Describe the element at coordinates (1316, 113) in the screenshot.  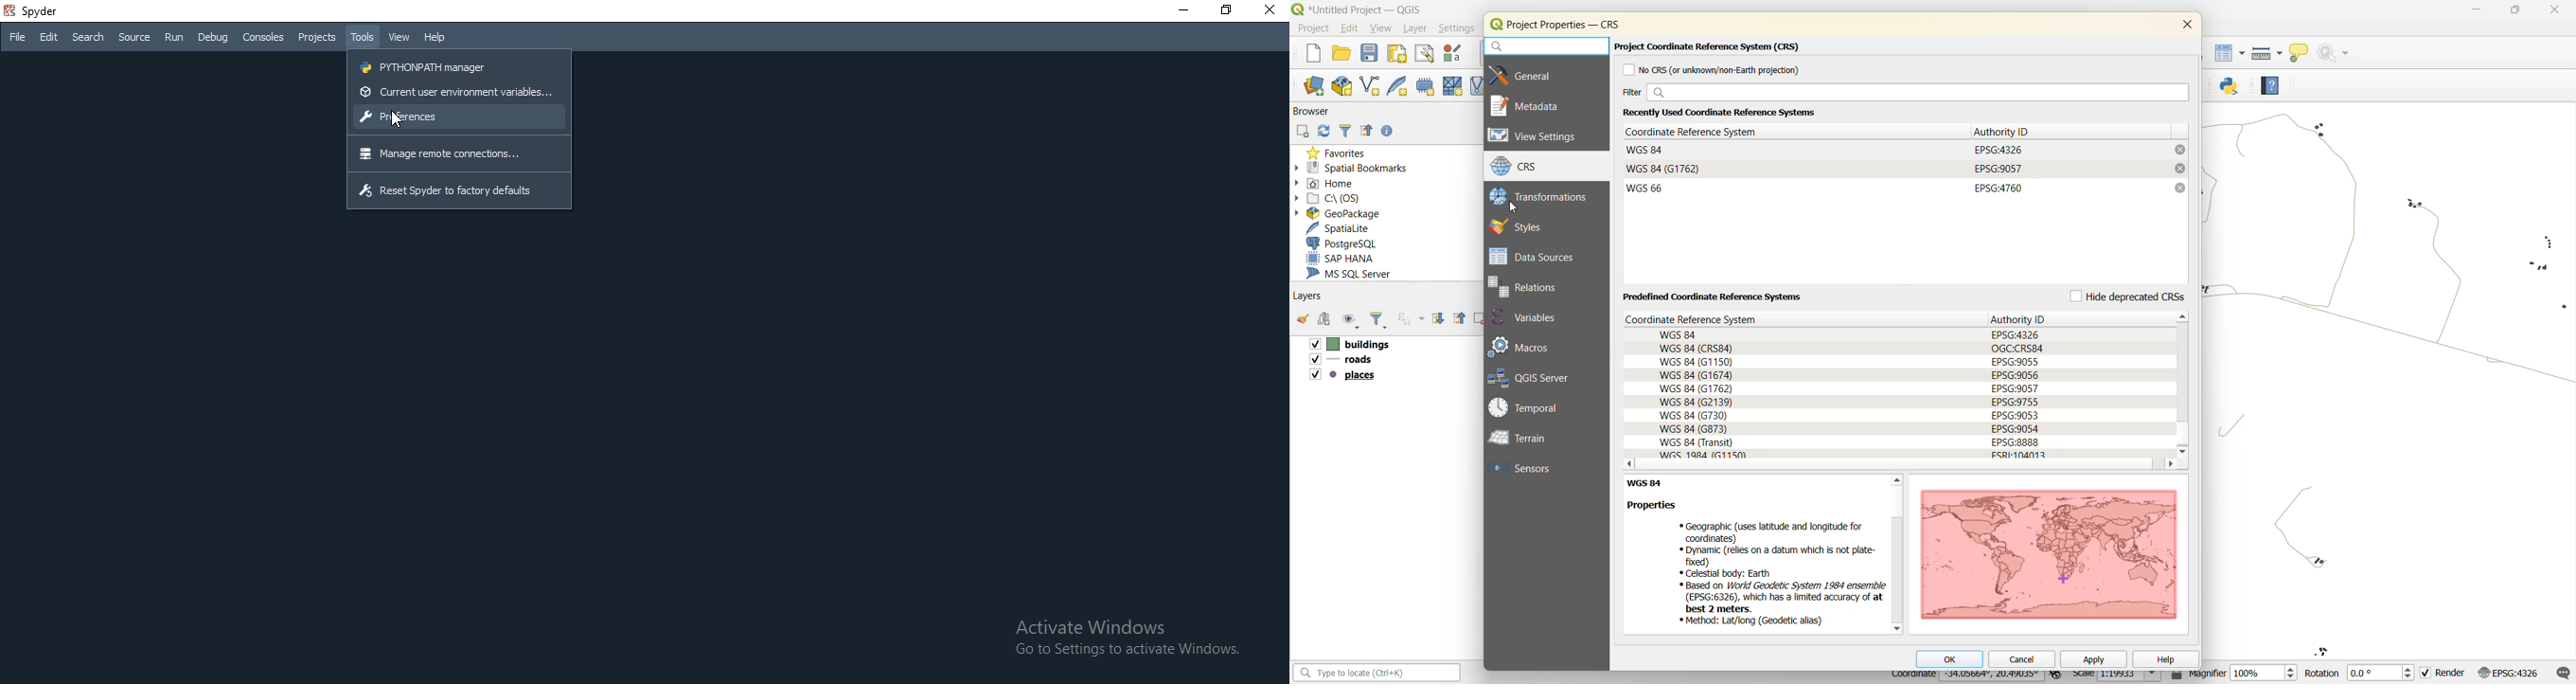
I see `browser` at that location.